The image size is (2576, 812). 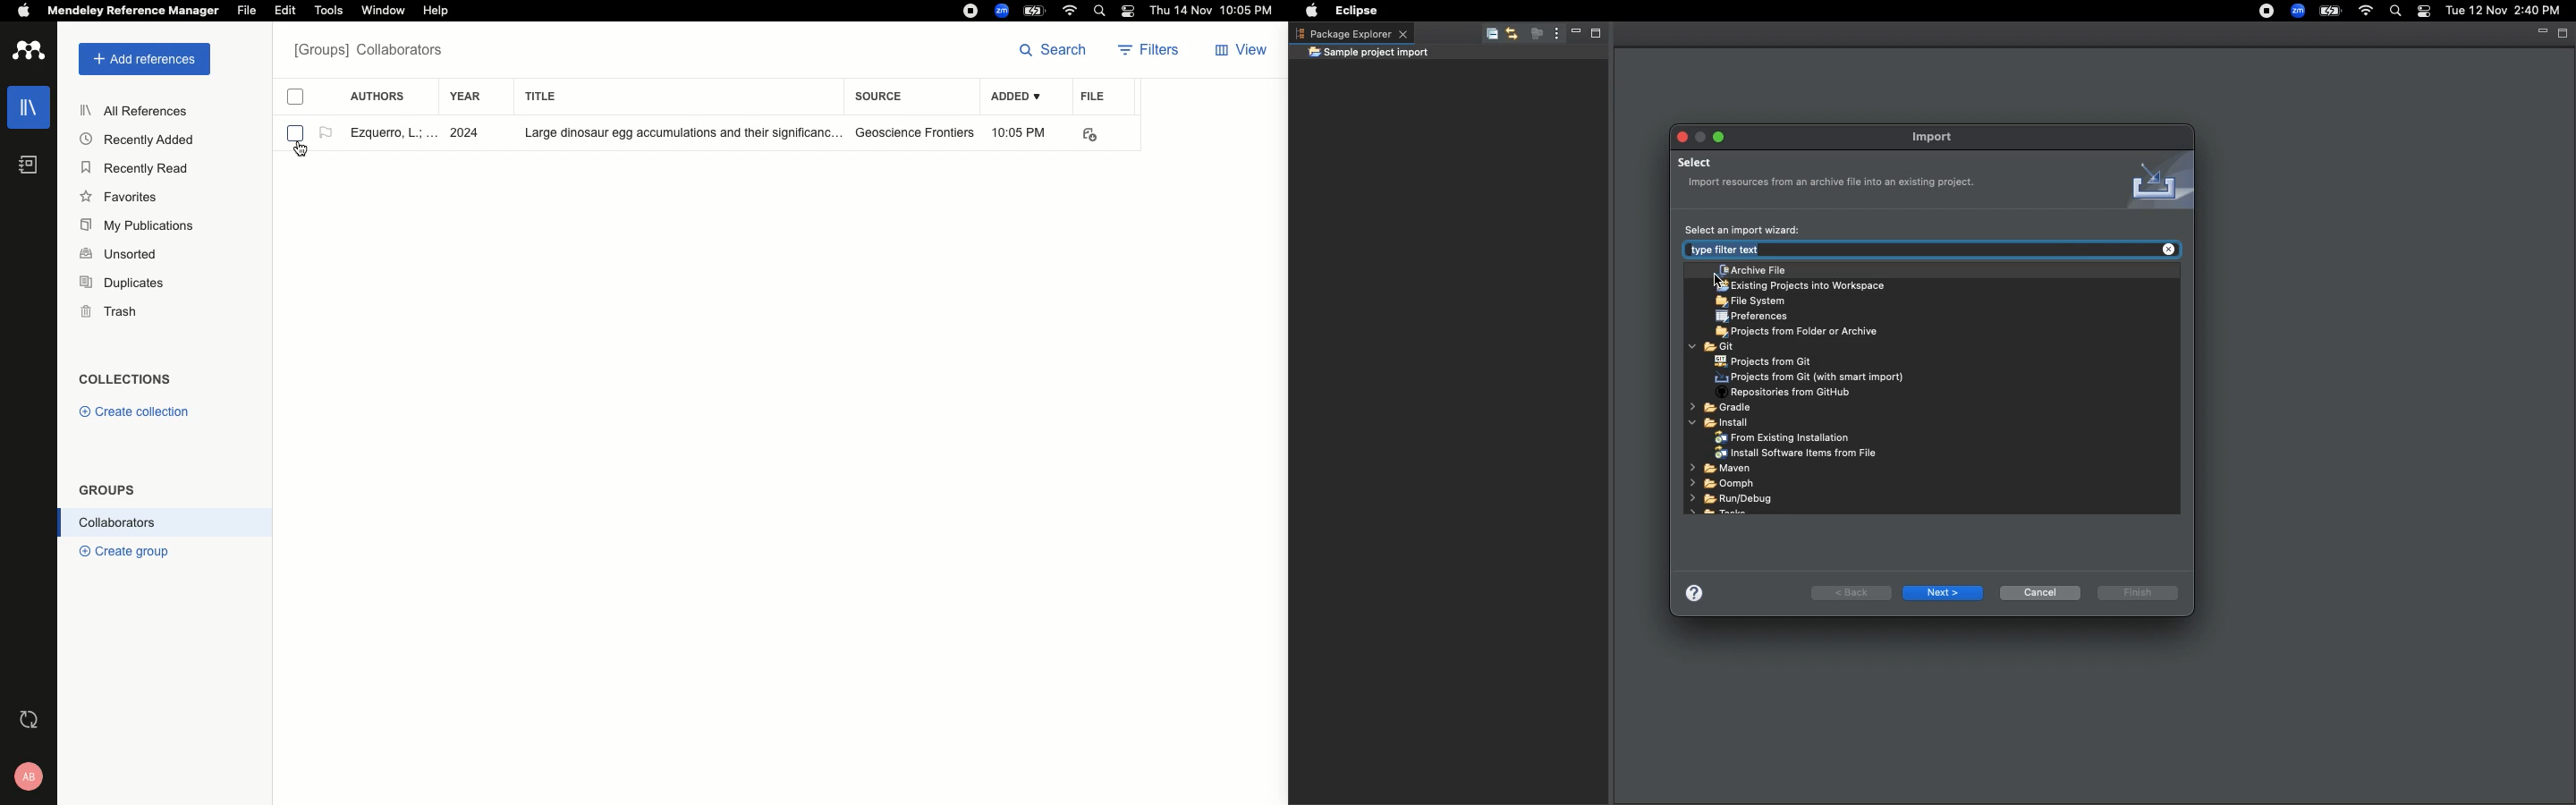 I want to click on Source, so click(x=884, y=96).